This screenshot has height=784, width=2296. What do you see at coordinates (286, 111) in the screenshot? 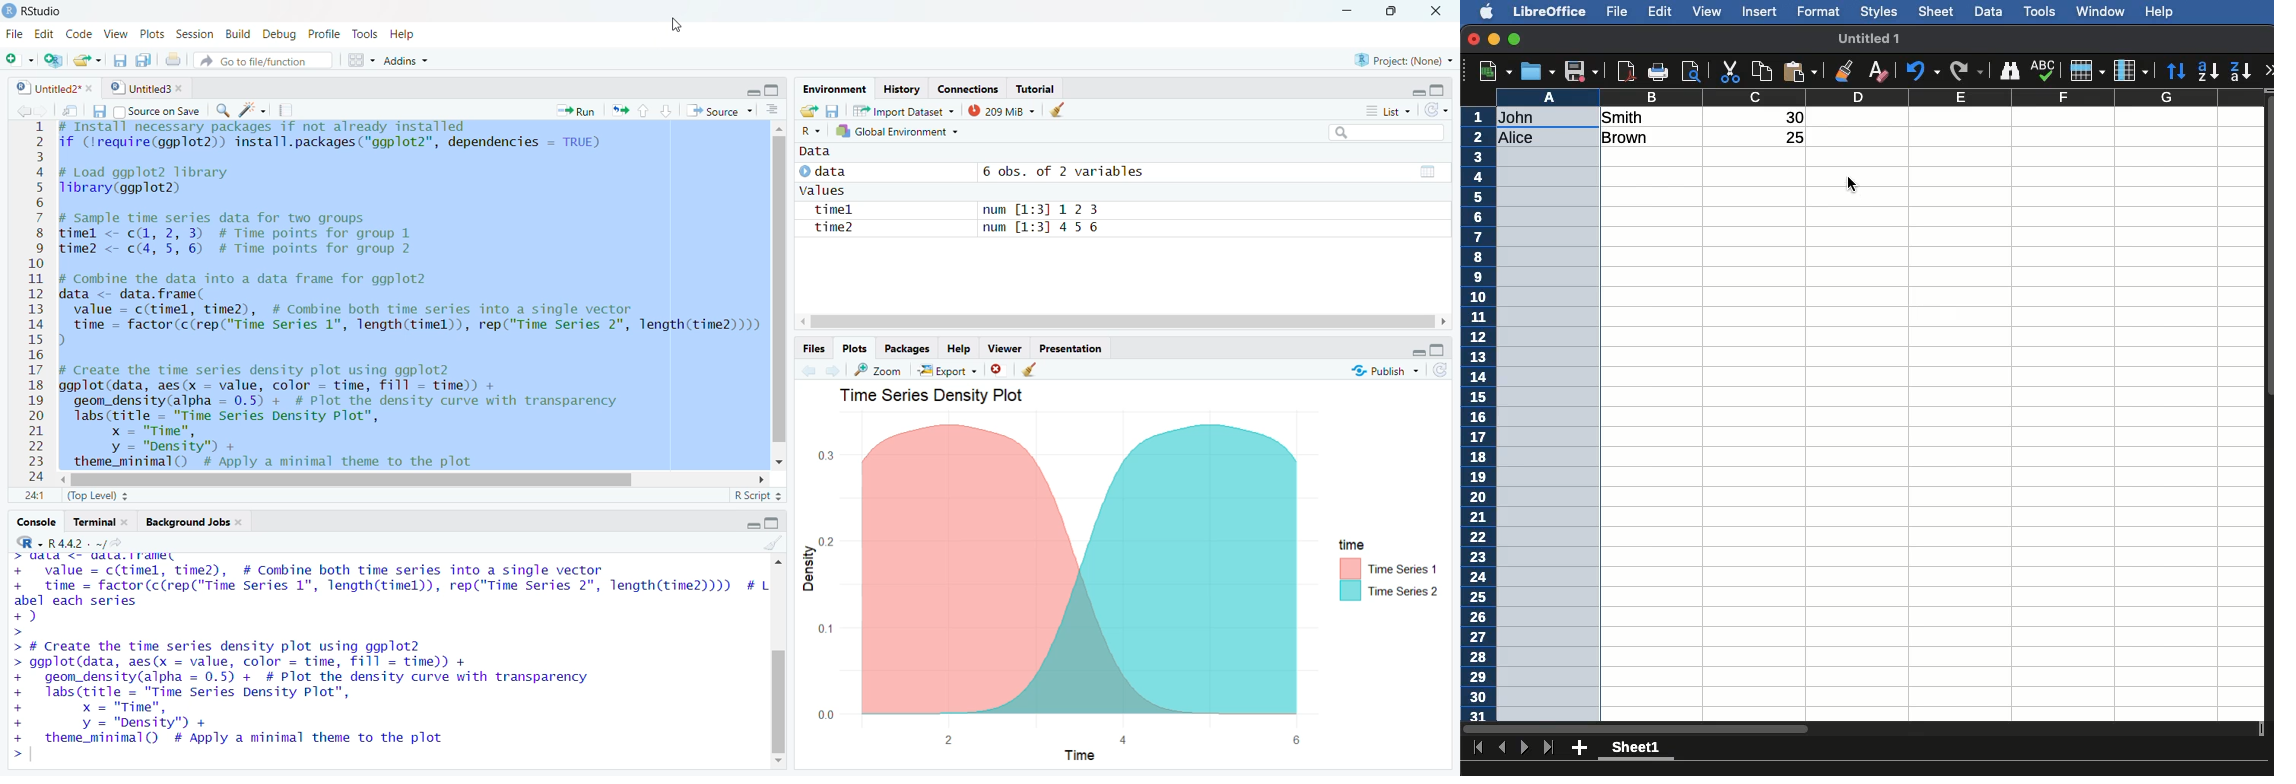
I see `Compile Report` at bounding box center [286, 111].